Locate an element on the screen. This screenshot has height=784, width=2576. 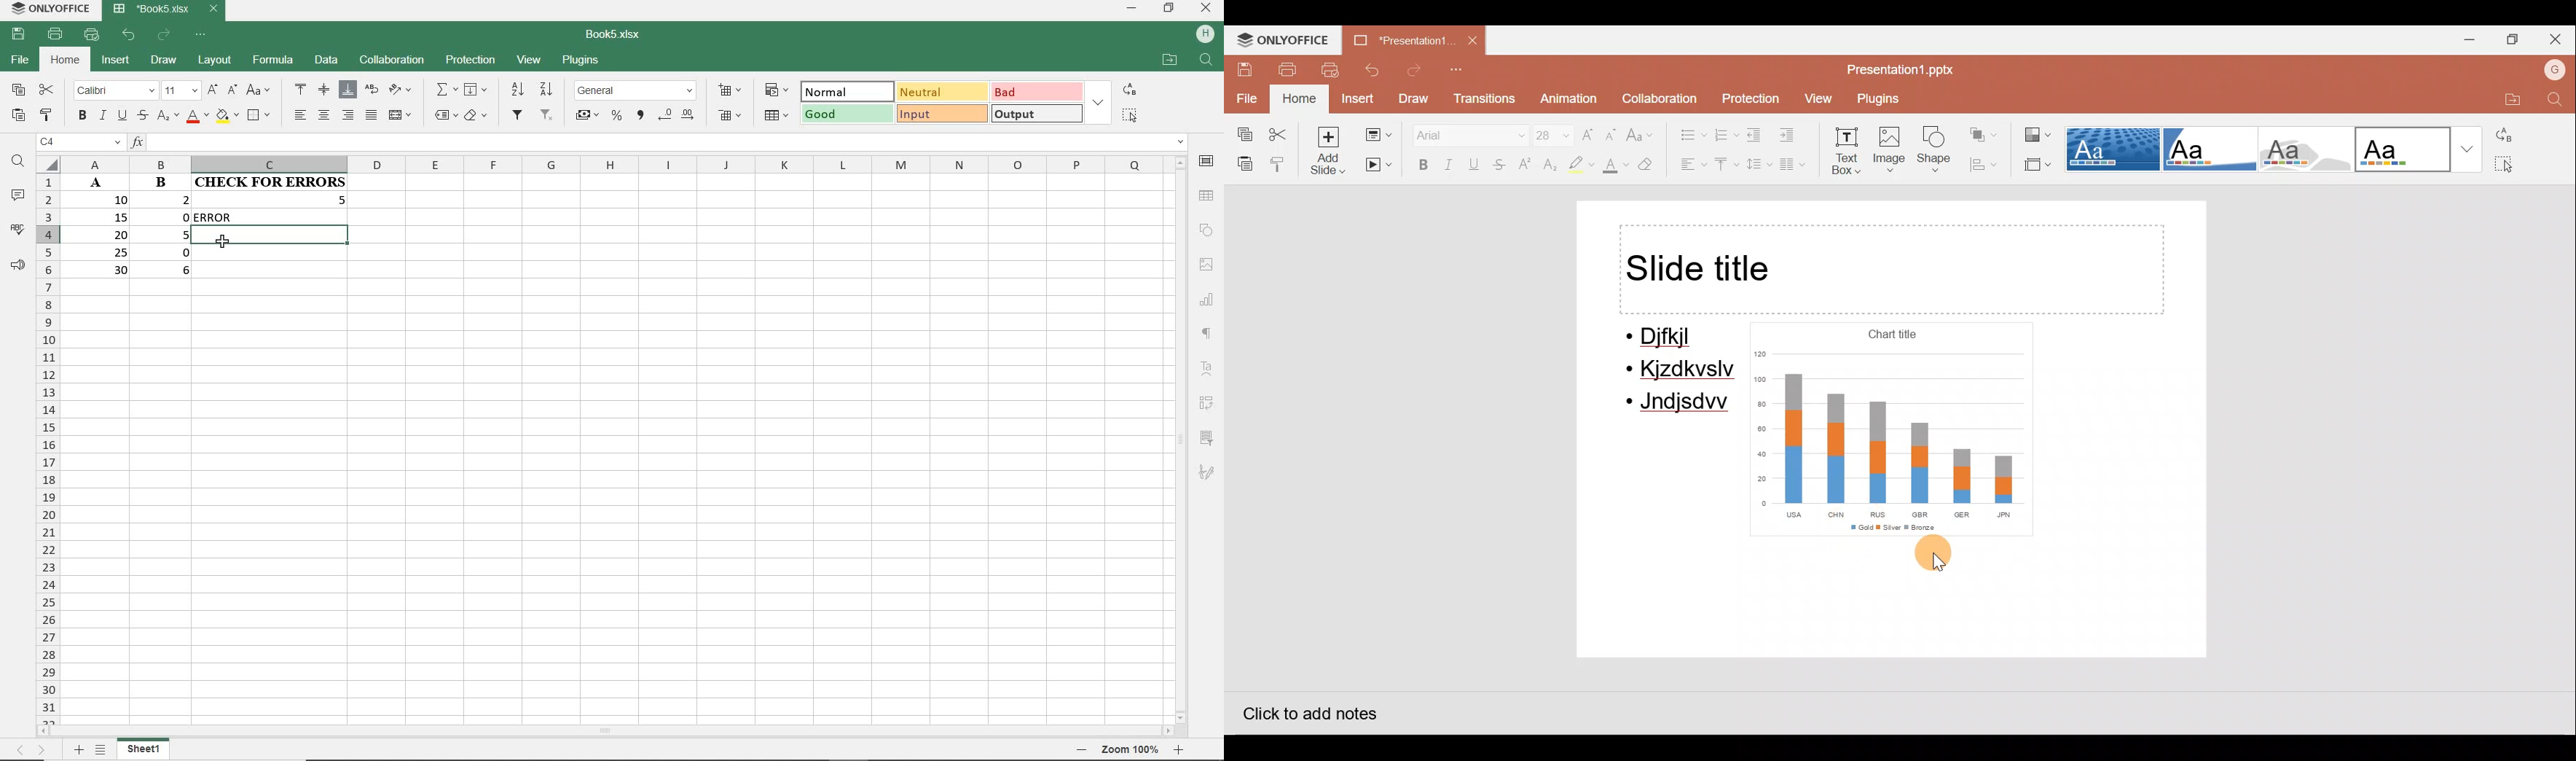
Draw is located at coordinates (1415, 99).